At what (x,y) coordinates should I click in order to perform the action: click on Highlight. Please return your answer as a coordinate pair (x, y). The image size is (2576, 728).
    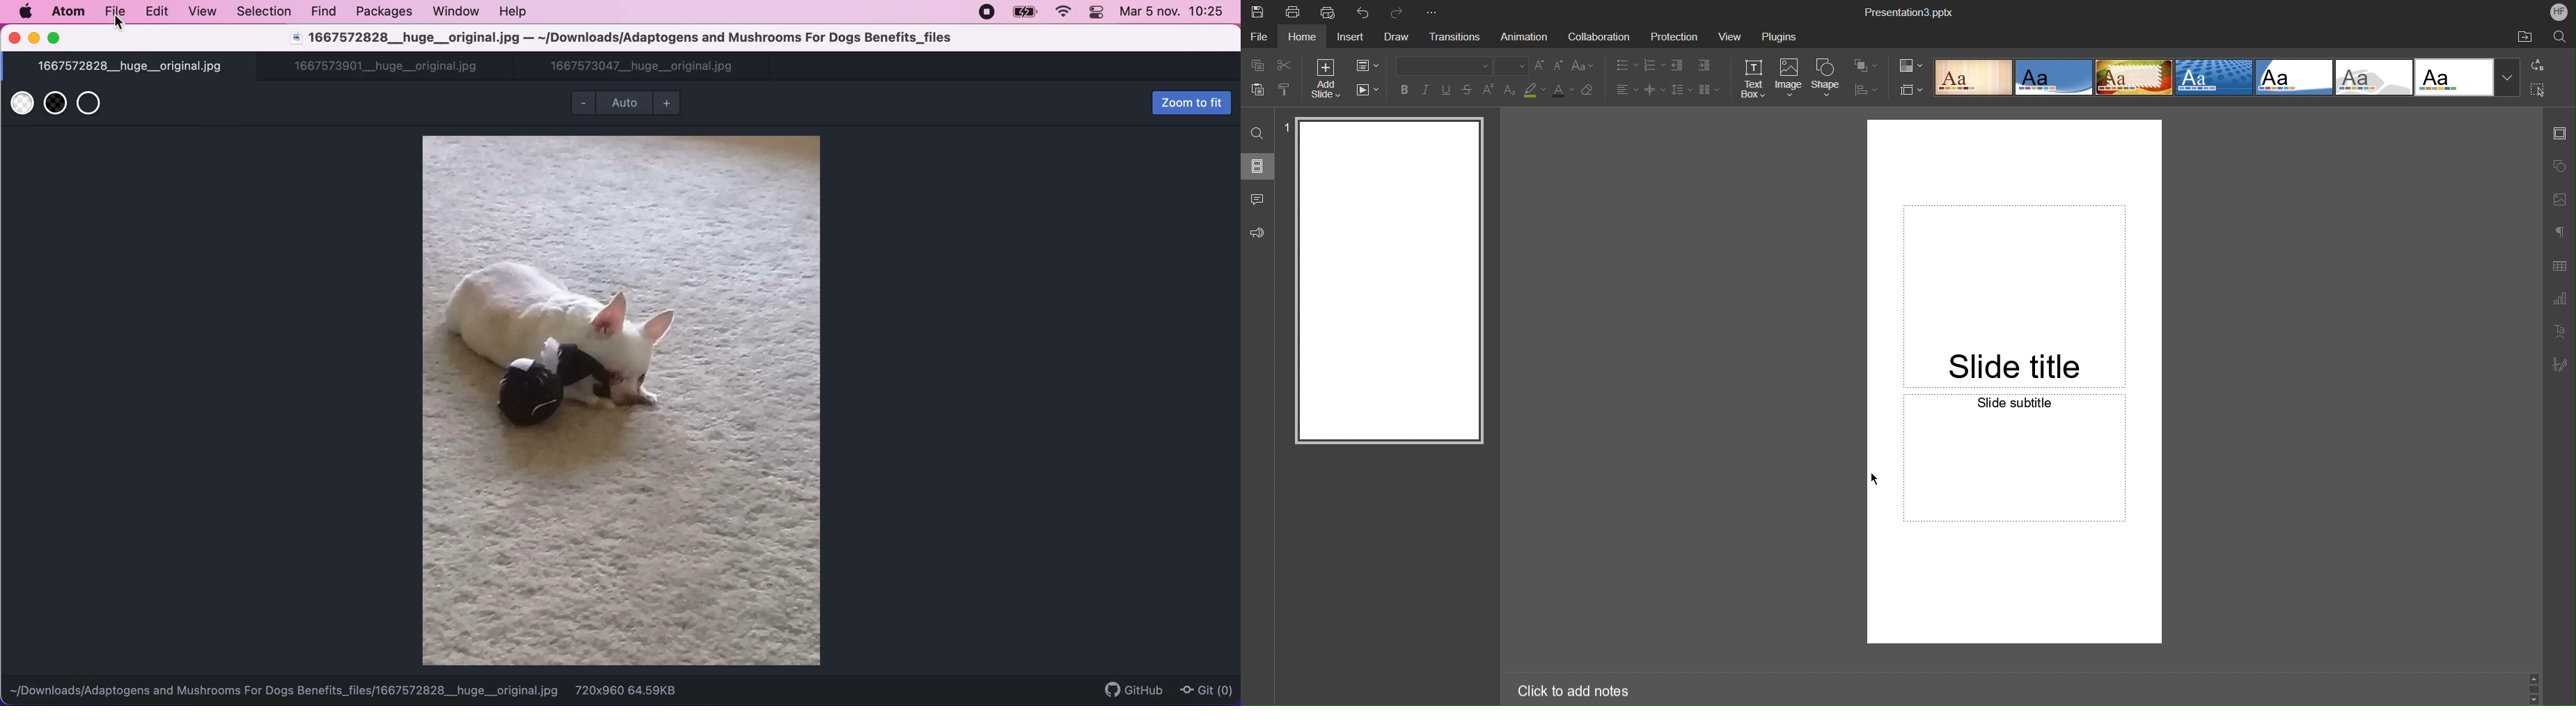
    Looking at the image, I should click on (1535, 91).